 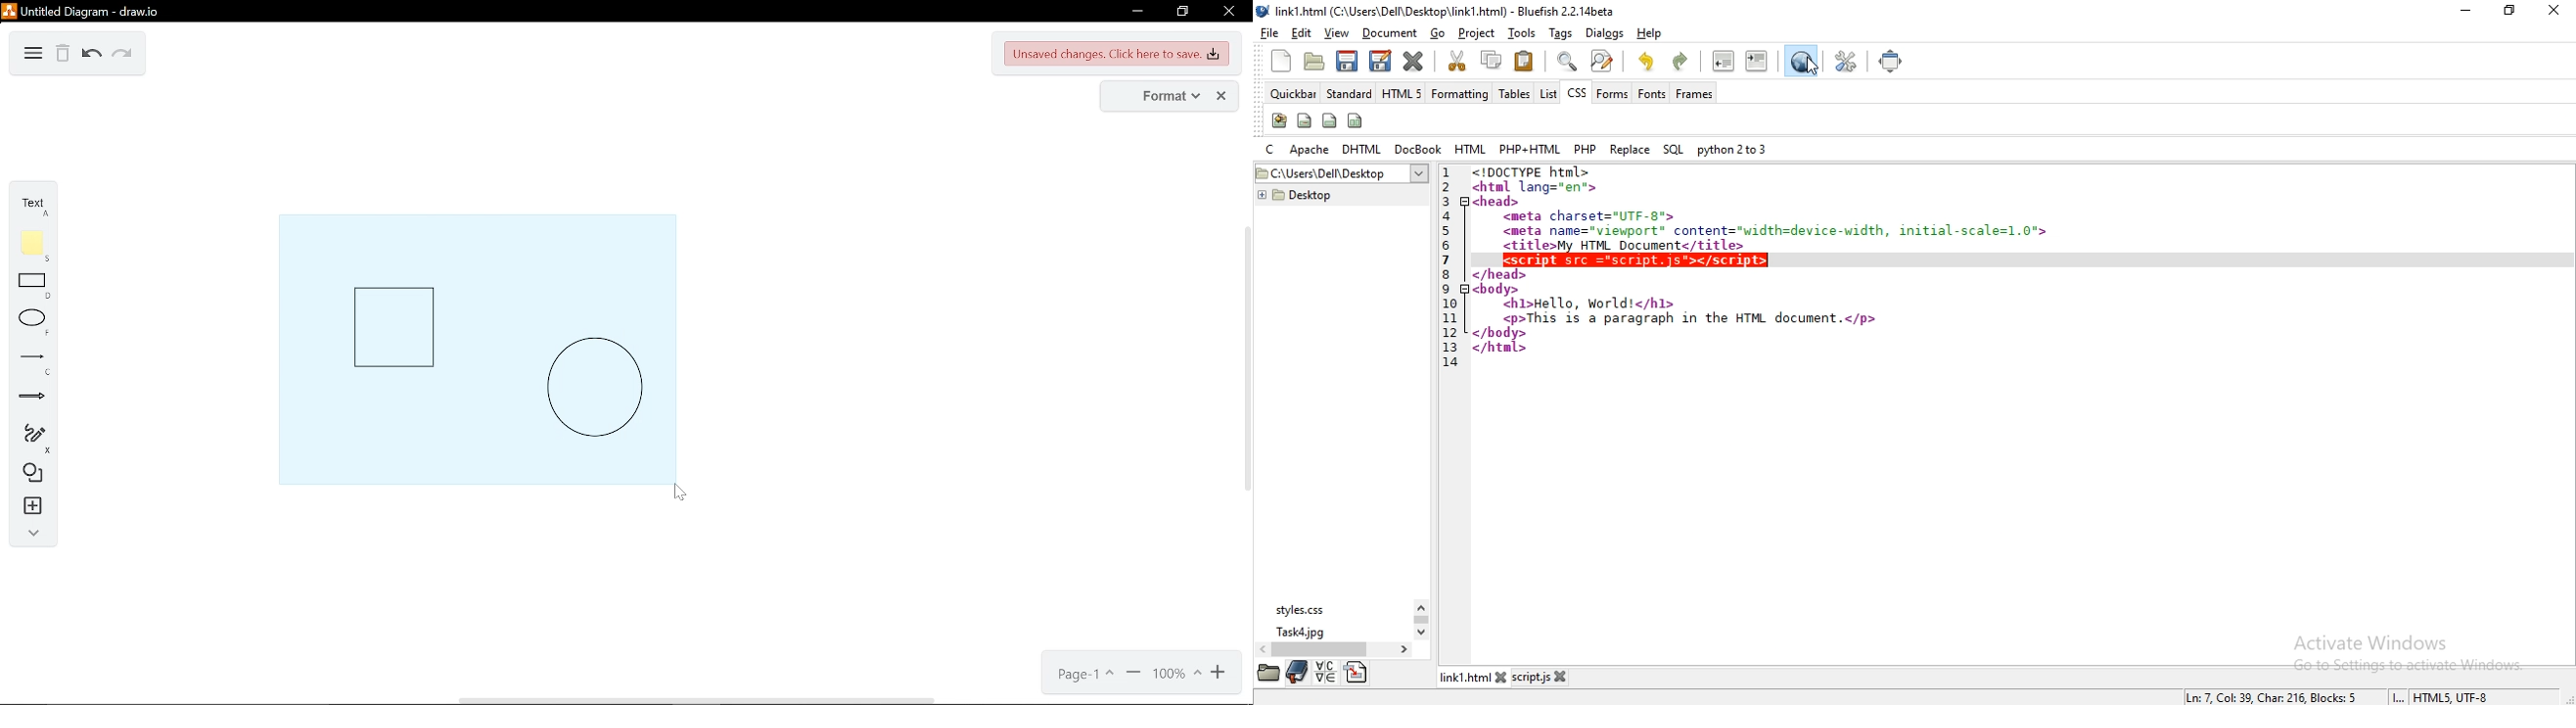 What do you see at coordinates (1435, 32) in the screenshot?
I see `go` at bounding box center [1435, 32].